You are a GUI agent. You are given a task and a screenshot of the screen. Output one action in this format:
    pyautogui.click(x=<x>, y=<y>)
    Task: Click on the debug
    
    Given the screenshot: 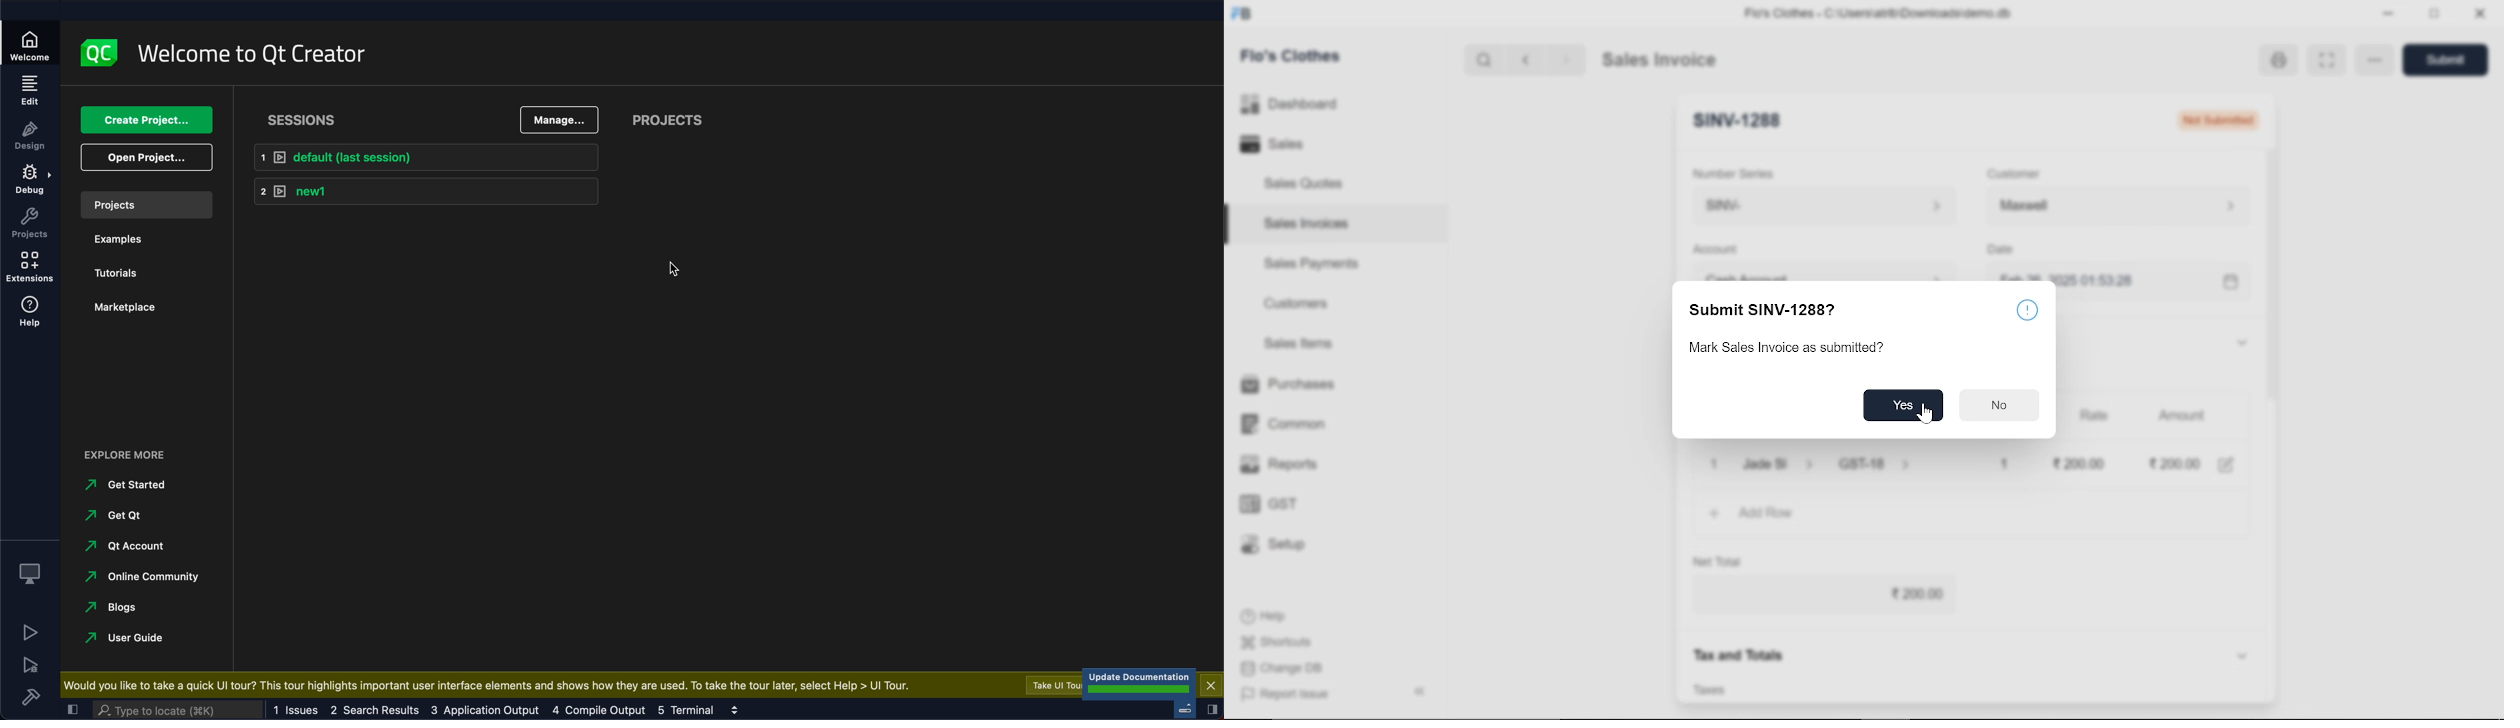 What is the action you would take?
    pyautogui.click(x=31, y=181)
    